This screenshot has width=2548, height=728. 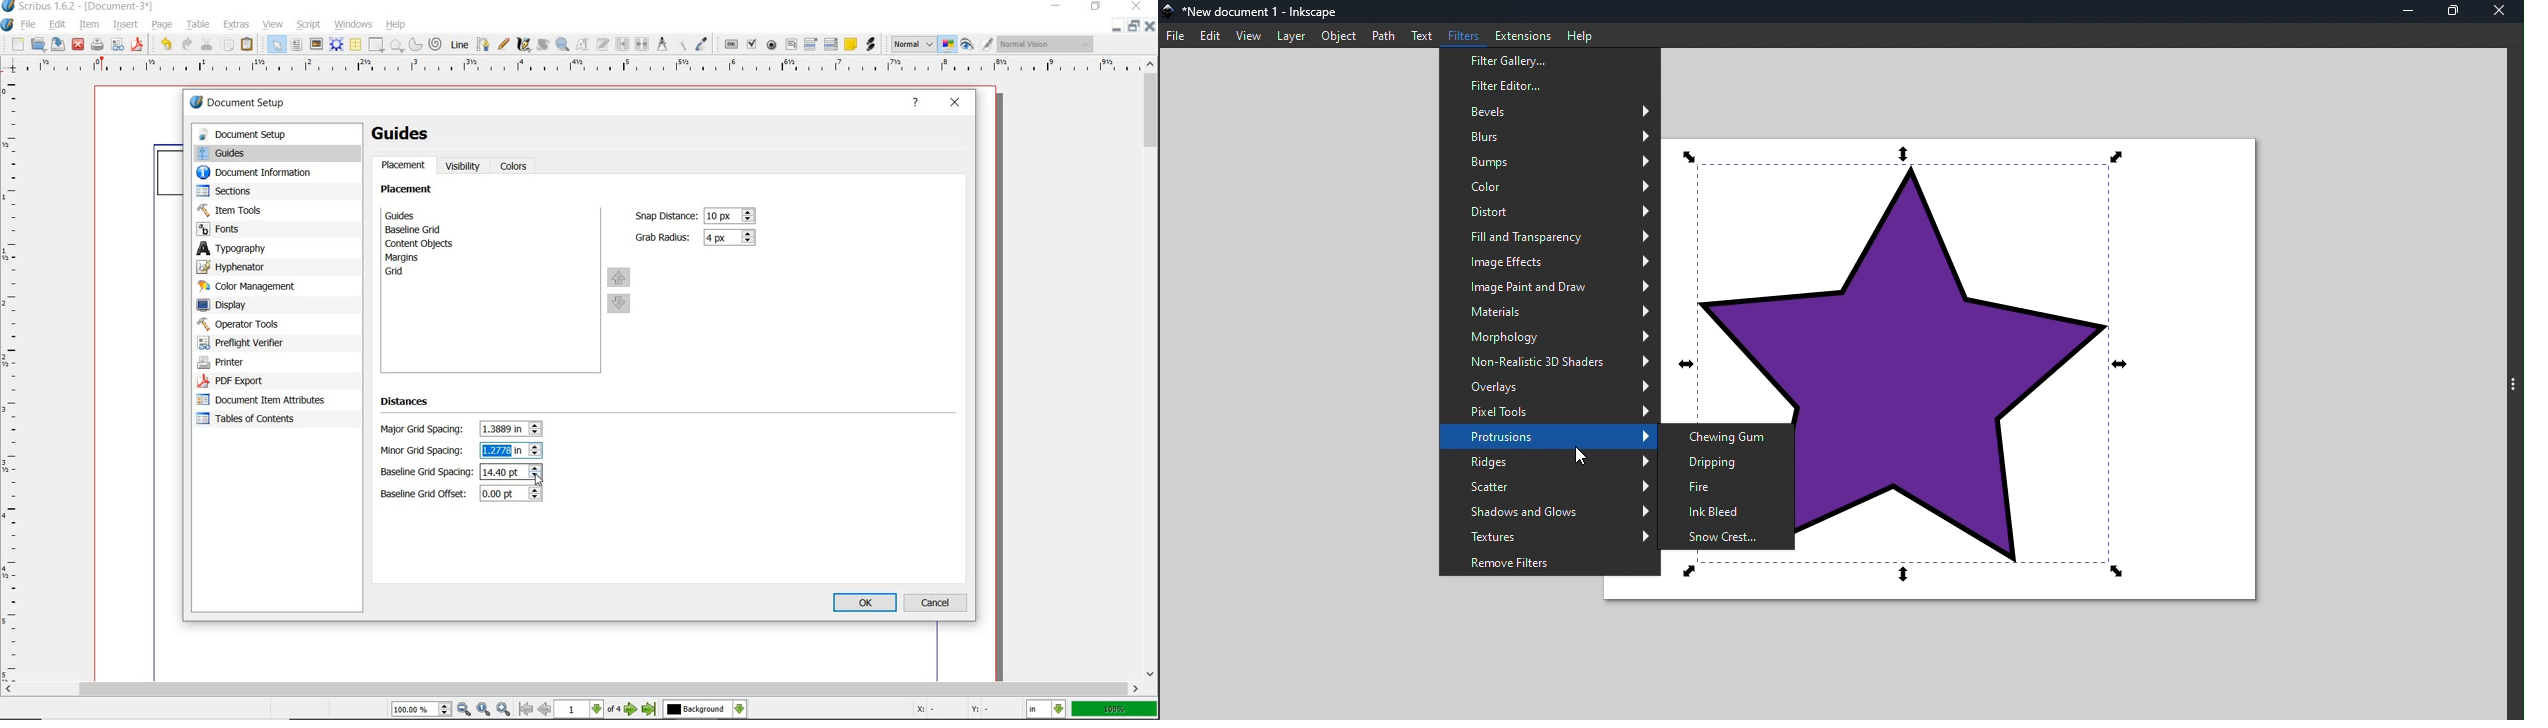 I want to click on display, so click(x=269, y=306).